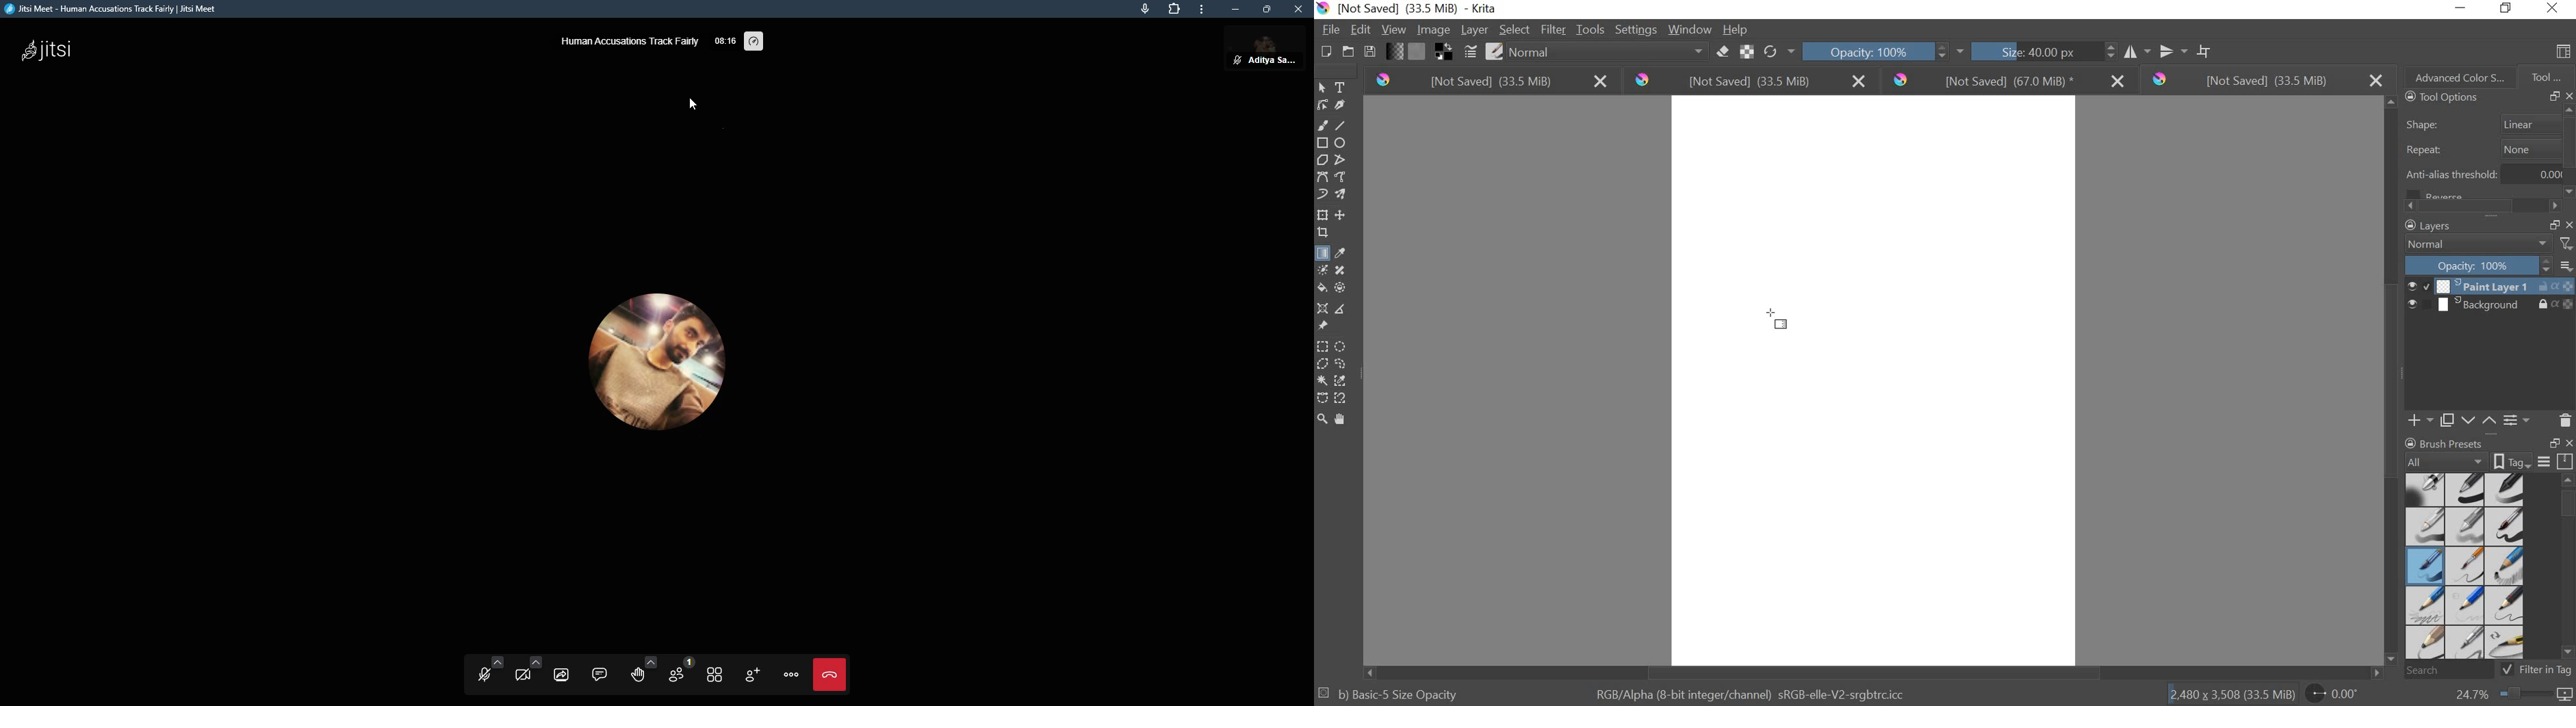 Image resolution: width=2576 pixels, height=728 pixels. I want to click on share, so click(565, 675).